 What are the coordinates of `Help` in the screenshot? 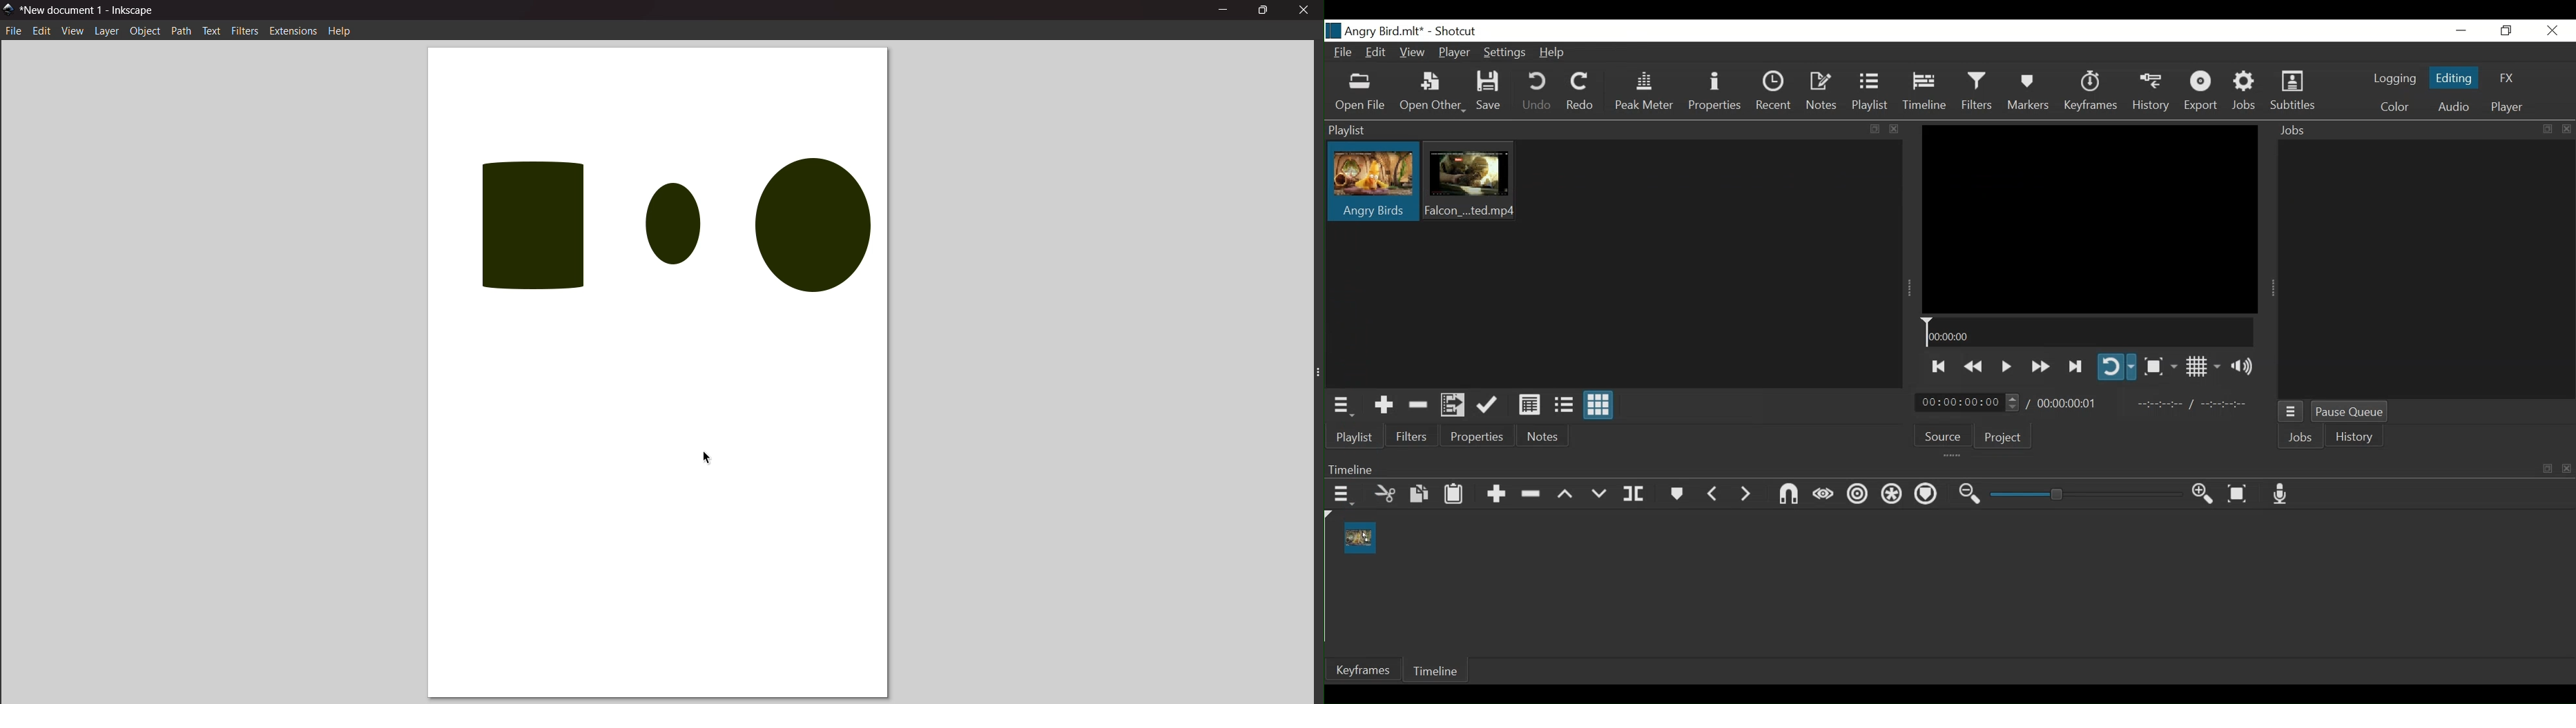 It's located at (1554, 51).